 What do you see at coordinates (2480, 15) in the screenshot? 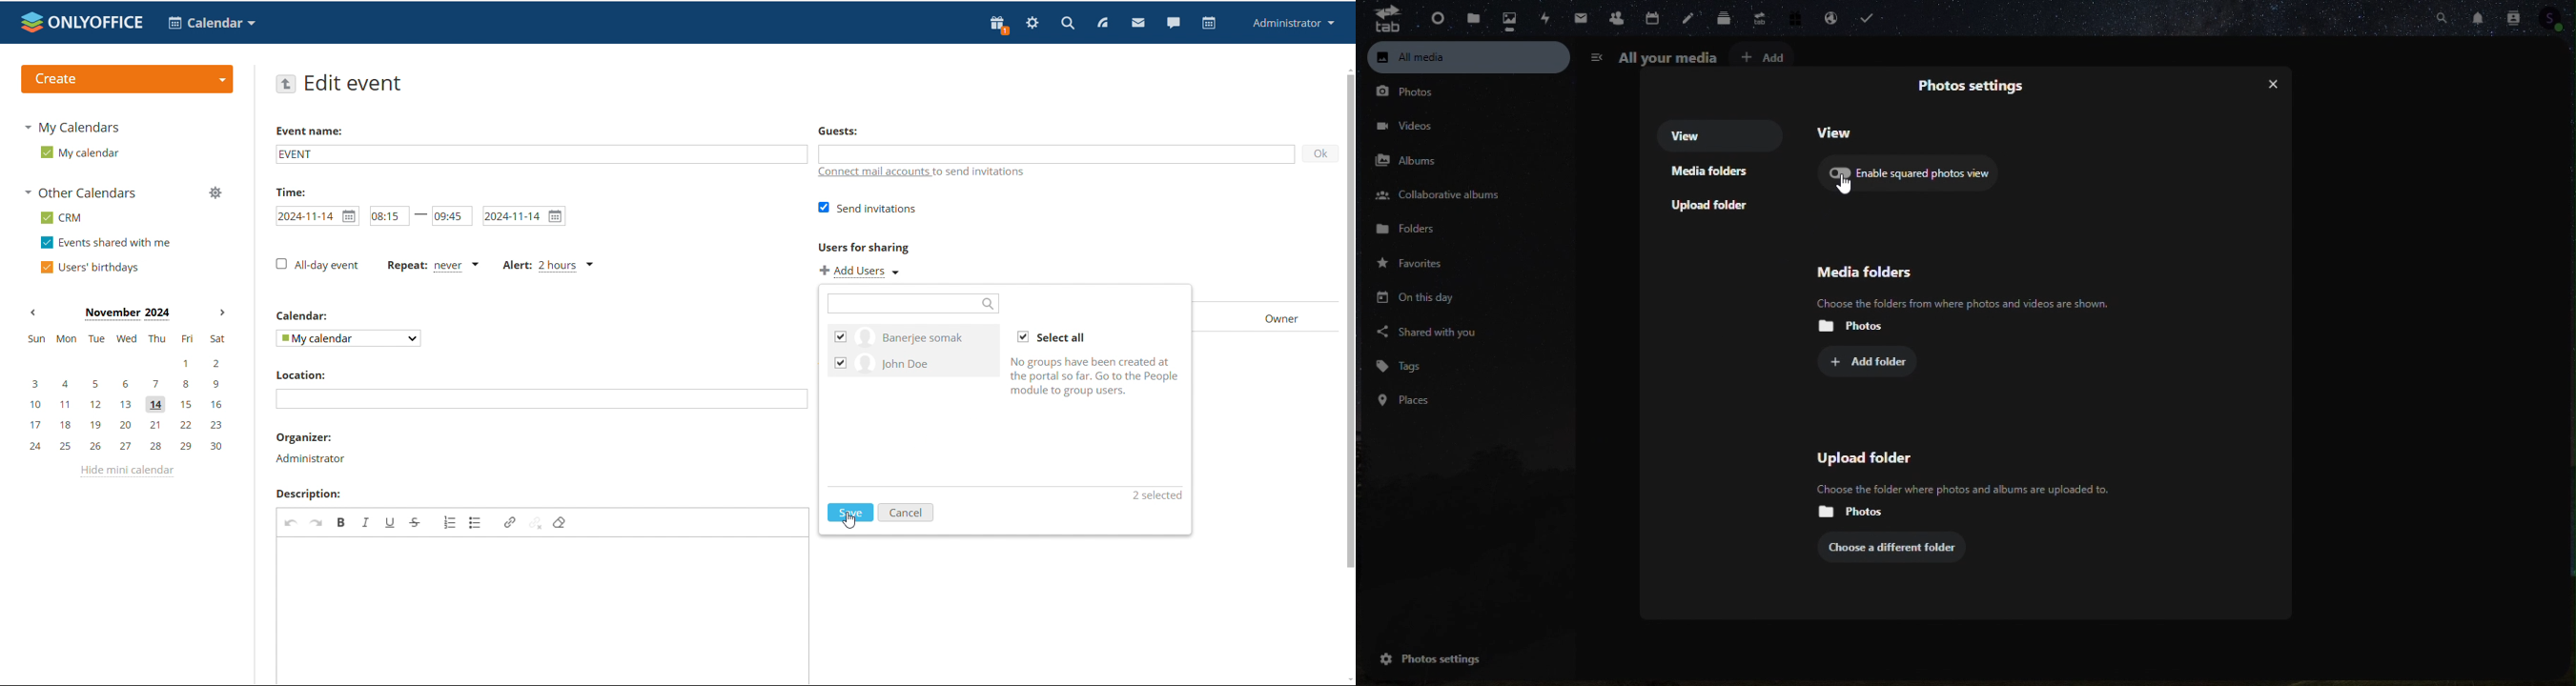
I see `Notifications` at bounding box center [2480, 15].